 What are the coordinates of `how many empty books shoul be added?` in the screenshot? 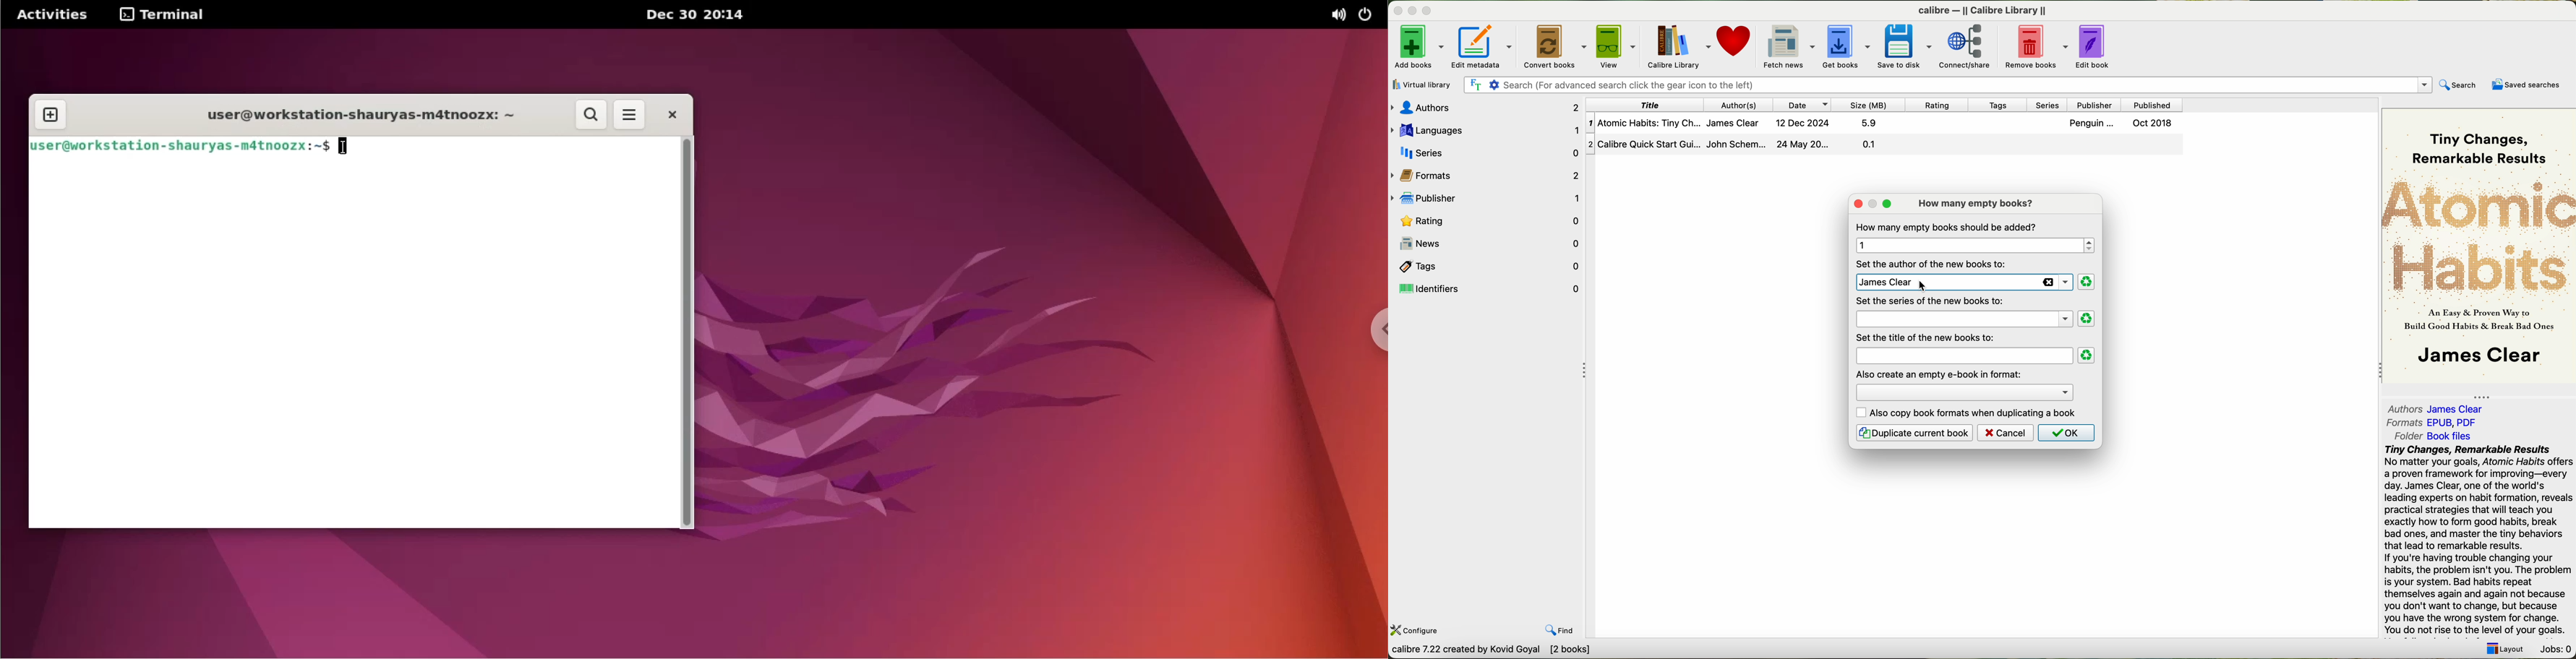 It's located at (1948, 227).